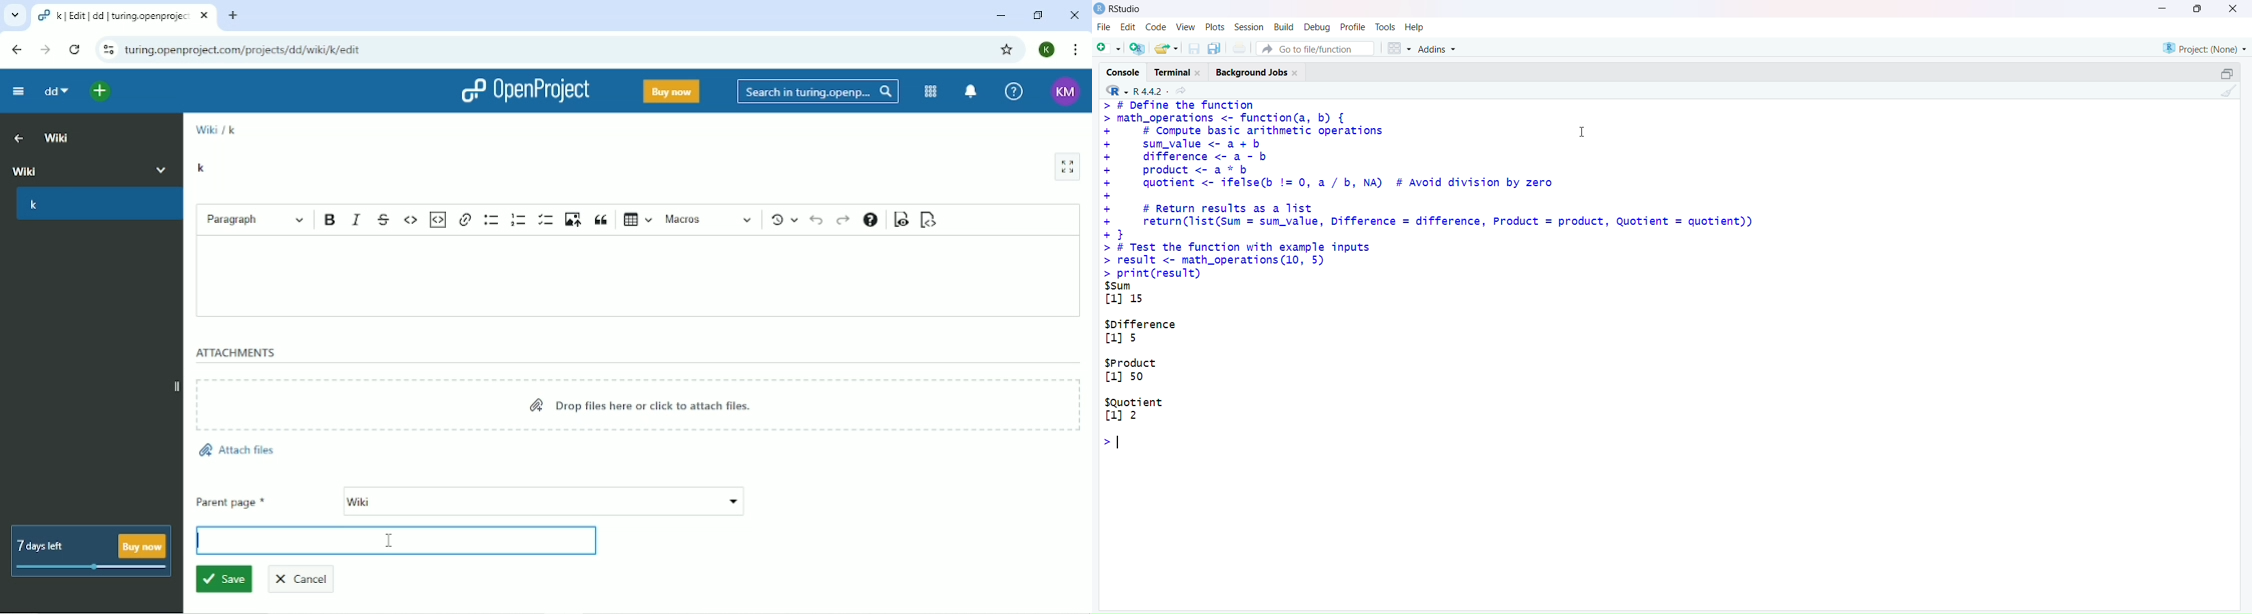  Describe the element at coordinates (2163, 7) in the screenshot. I see `Minimize` at that location.